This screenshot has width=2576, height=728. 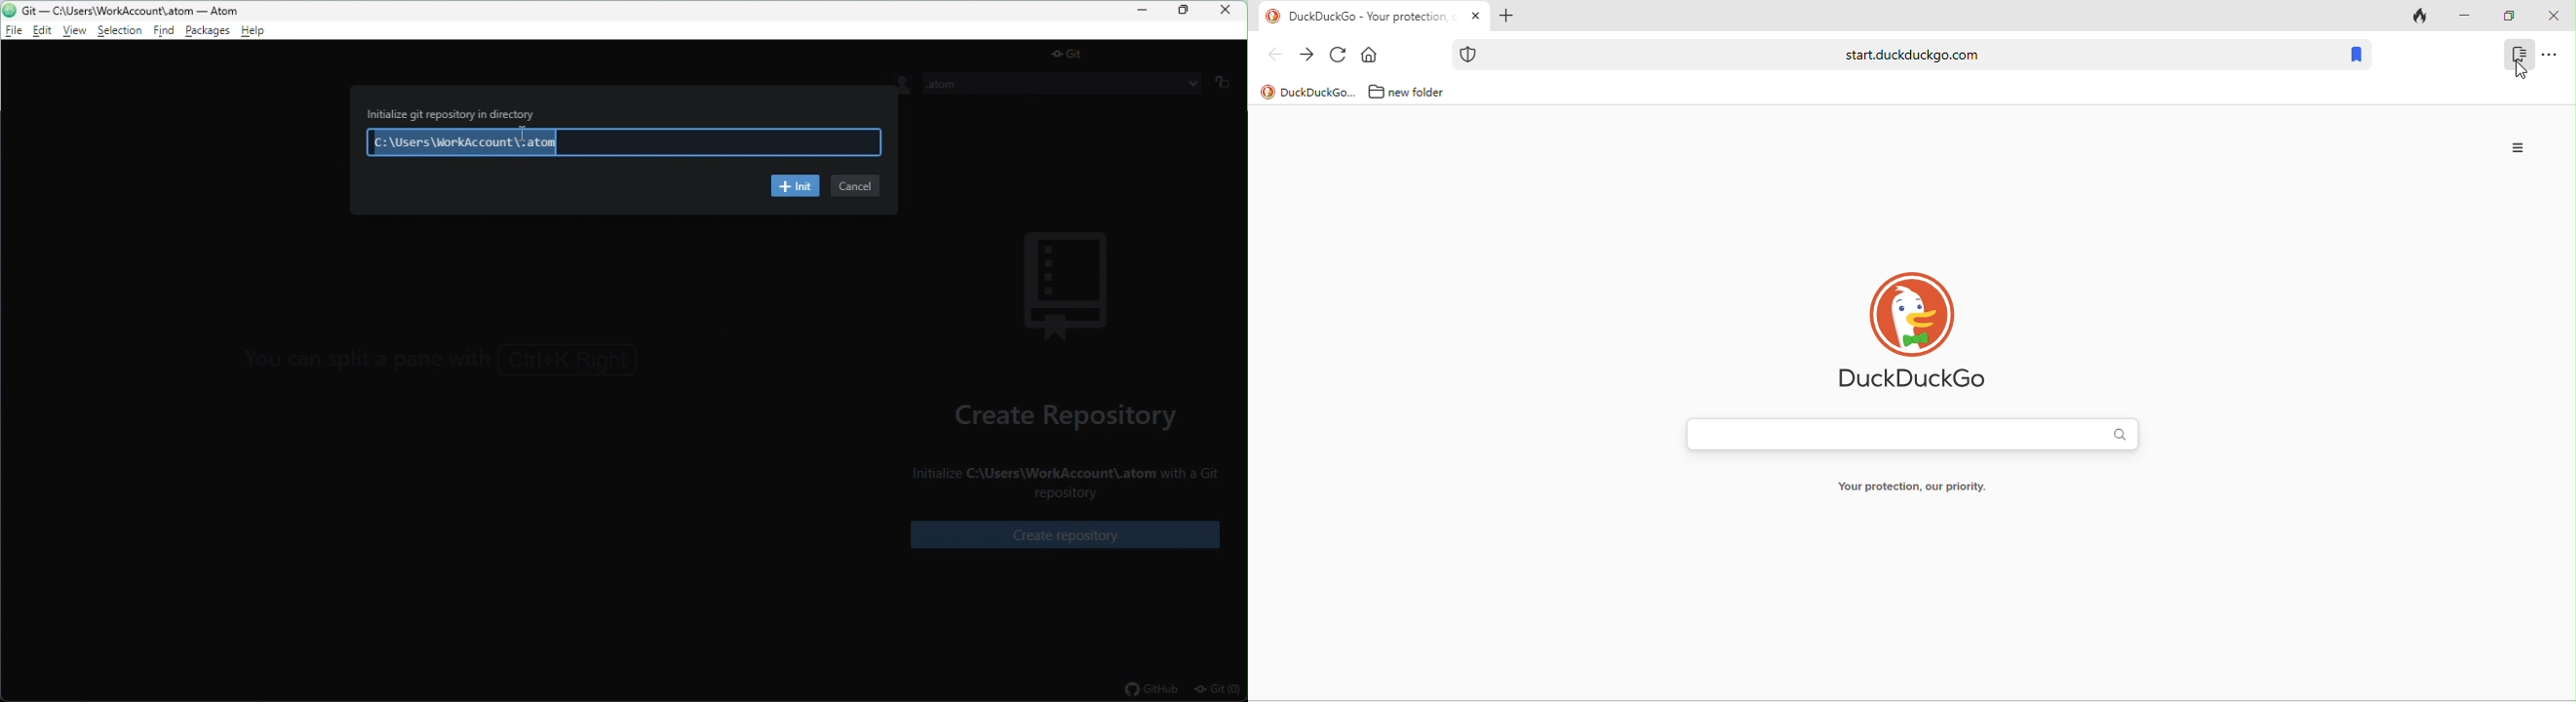 I want to click on create repository, so click(x=1070, y=414).